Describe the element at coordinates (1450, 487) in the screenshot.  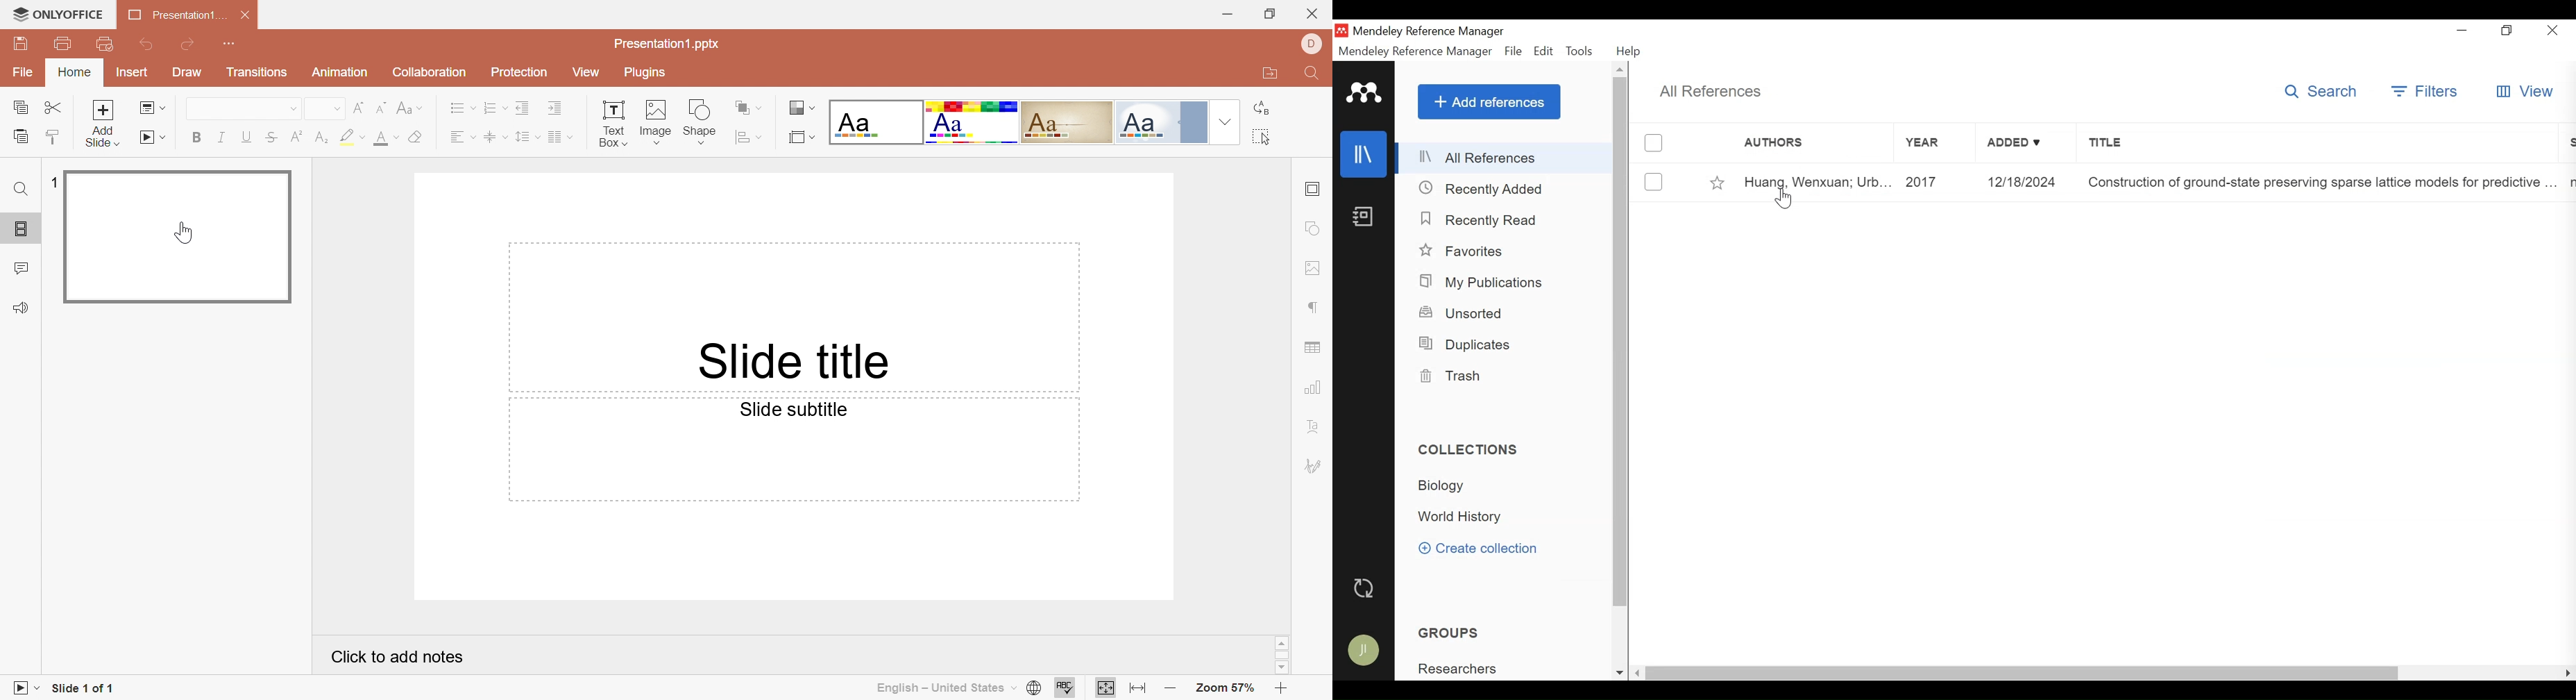
I see `Collection` at that location.